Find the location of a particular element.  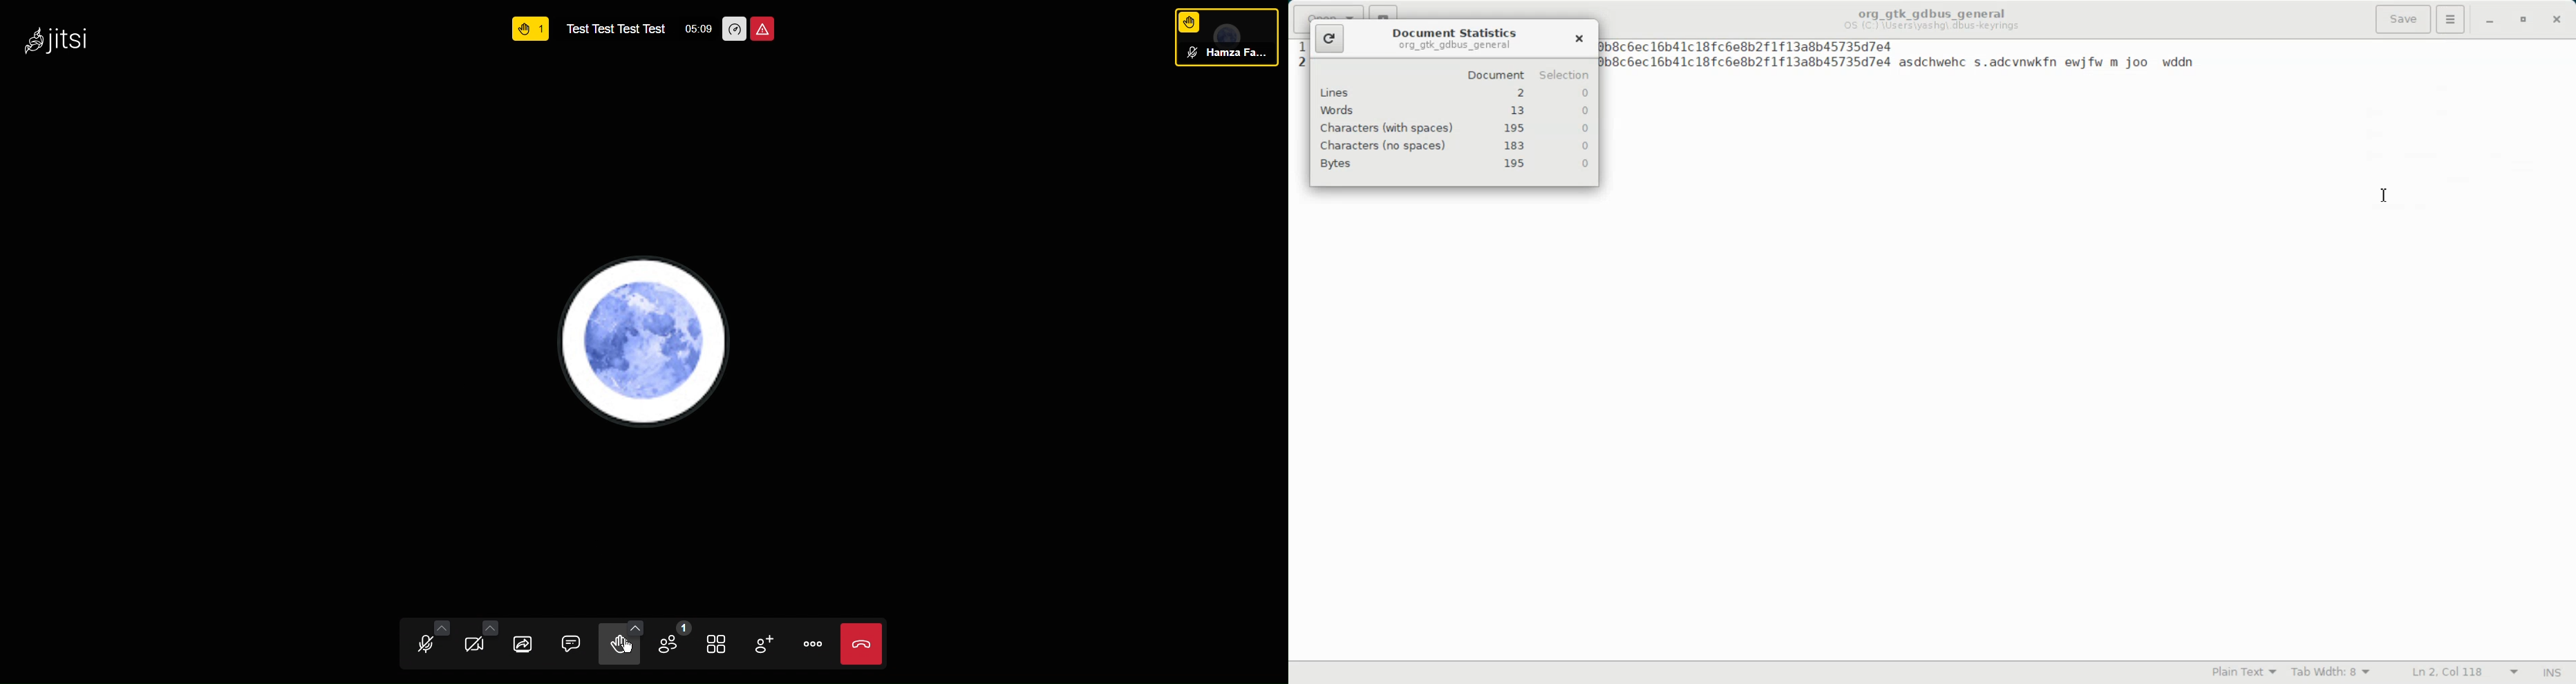

Tab width: 8 is located at coordinates (2330, 673).